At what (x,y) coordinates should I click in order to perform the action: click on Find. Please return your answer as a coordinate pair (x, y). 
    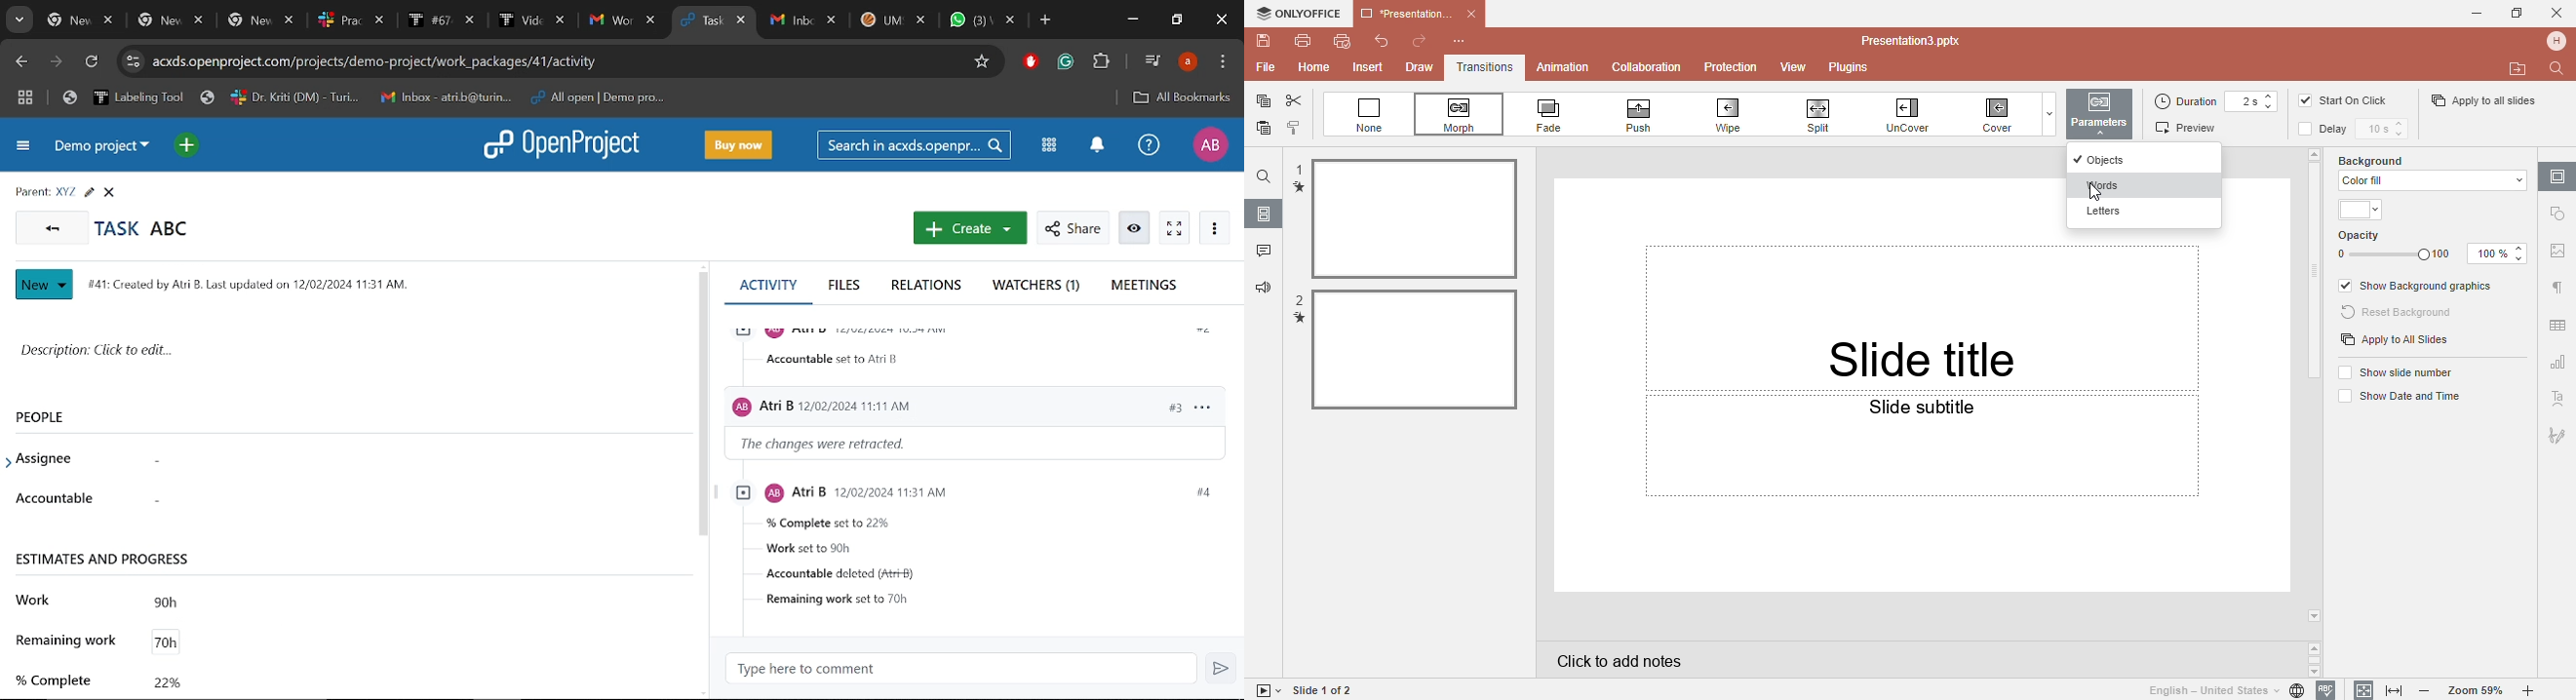
    Looking at the image, I should click on (2559, 68).